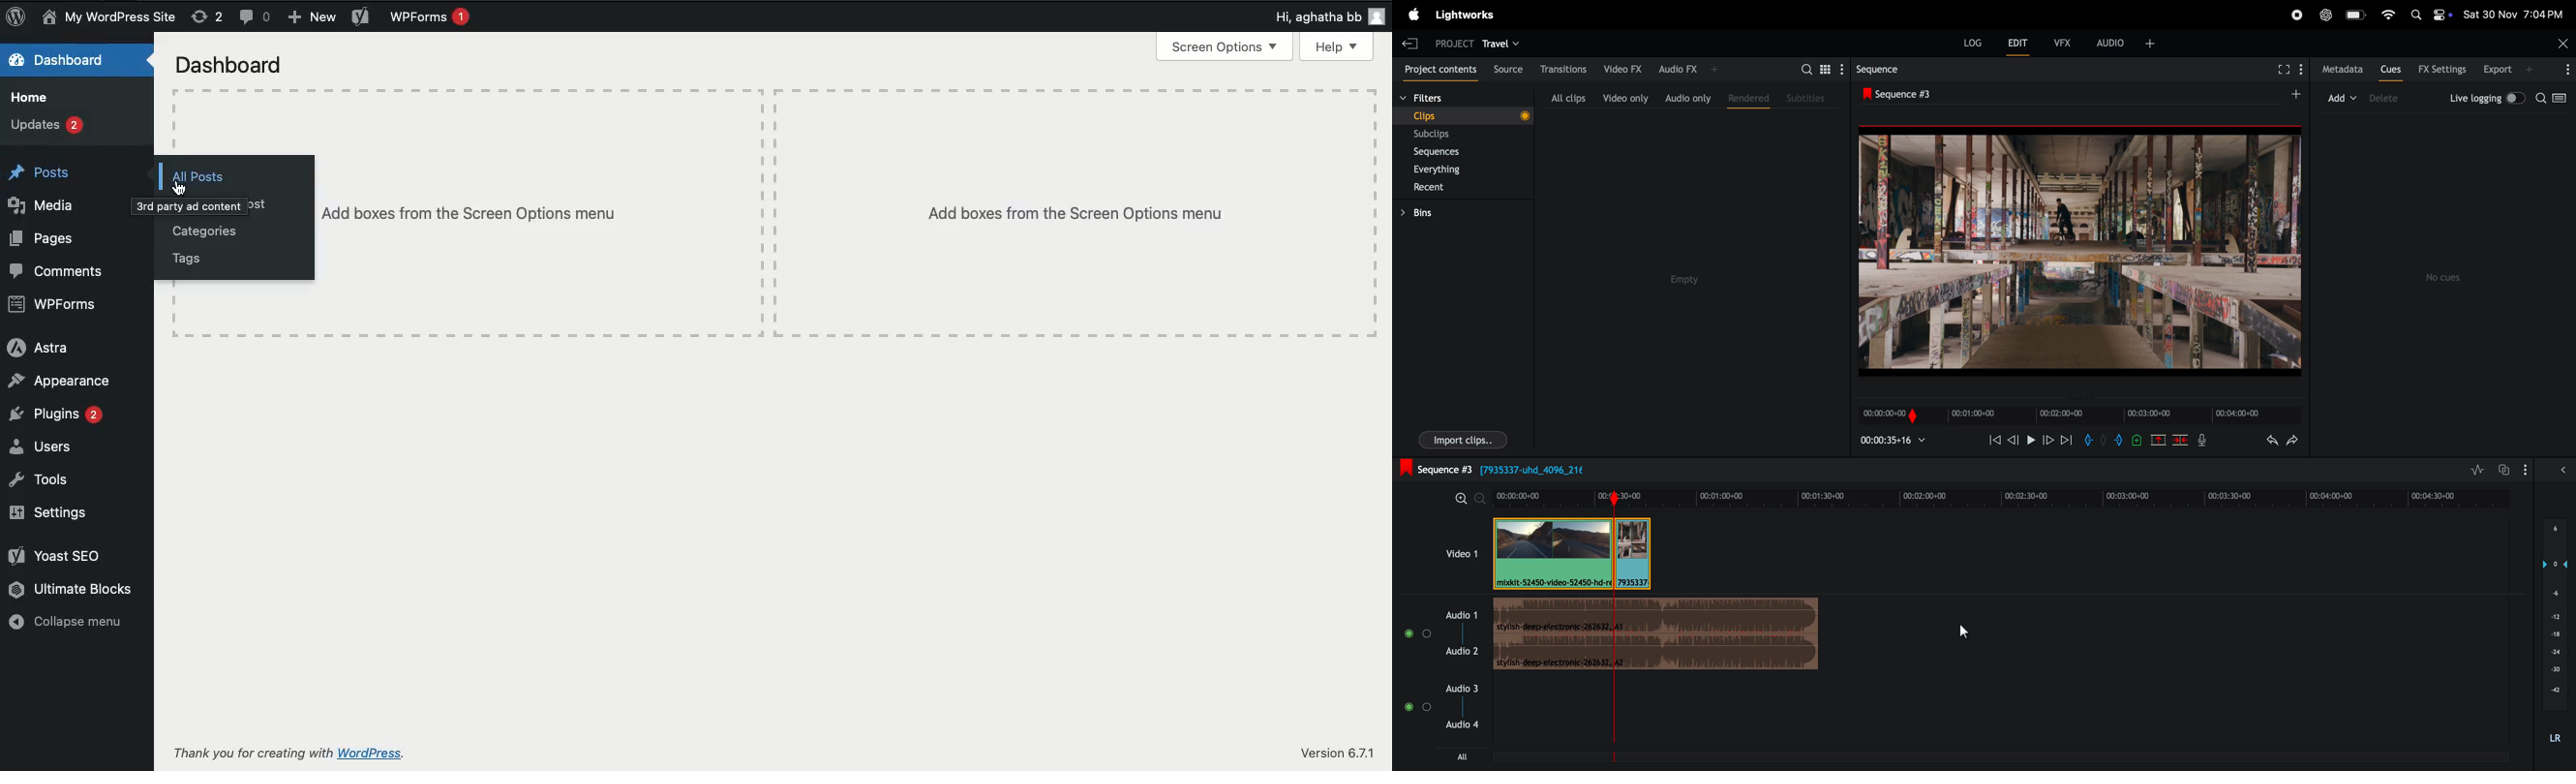 The width and height of the screenshot is (2576, 784). Describe the element at coordinates (68, 619) in the screenshot. I see `Collapse menu` at that location.